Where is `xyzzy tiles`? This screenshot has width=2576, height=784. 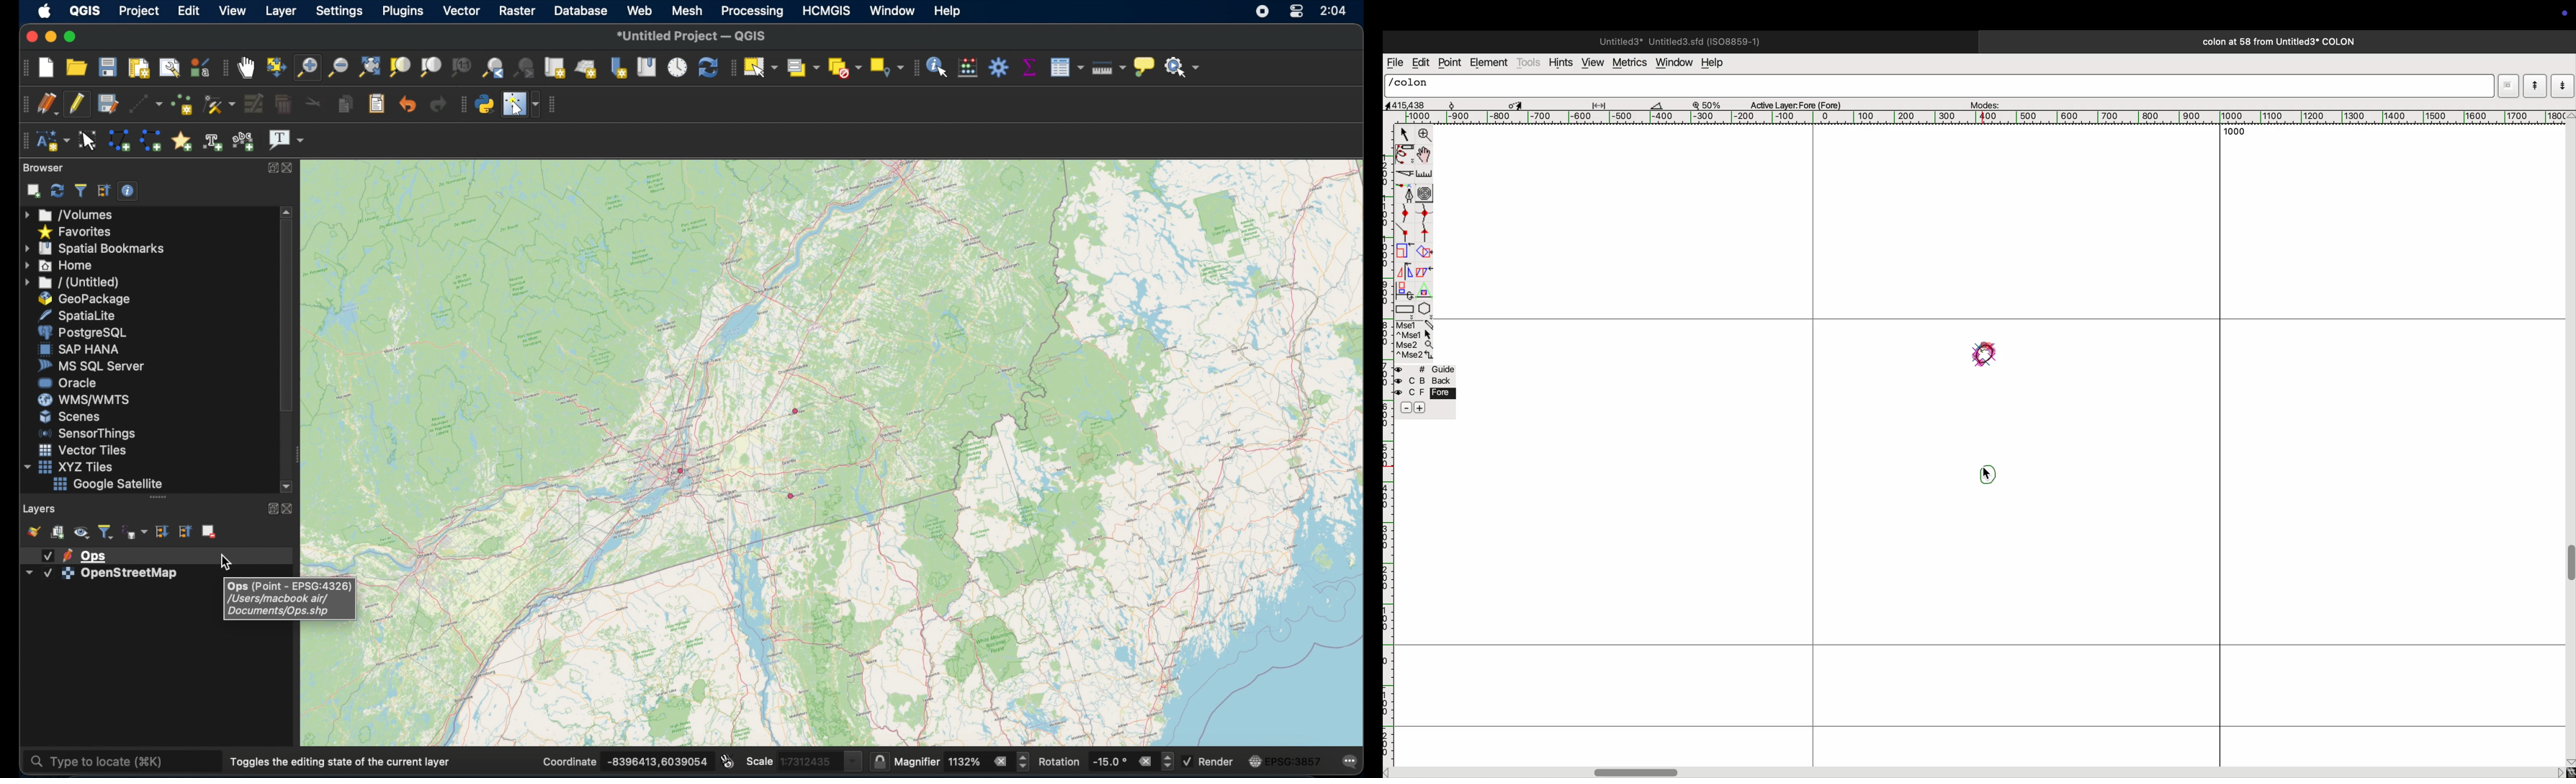
xyzzy tiles is located at coordinates (71, 467).